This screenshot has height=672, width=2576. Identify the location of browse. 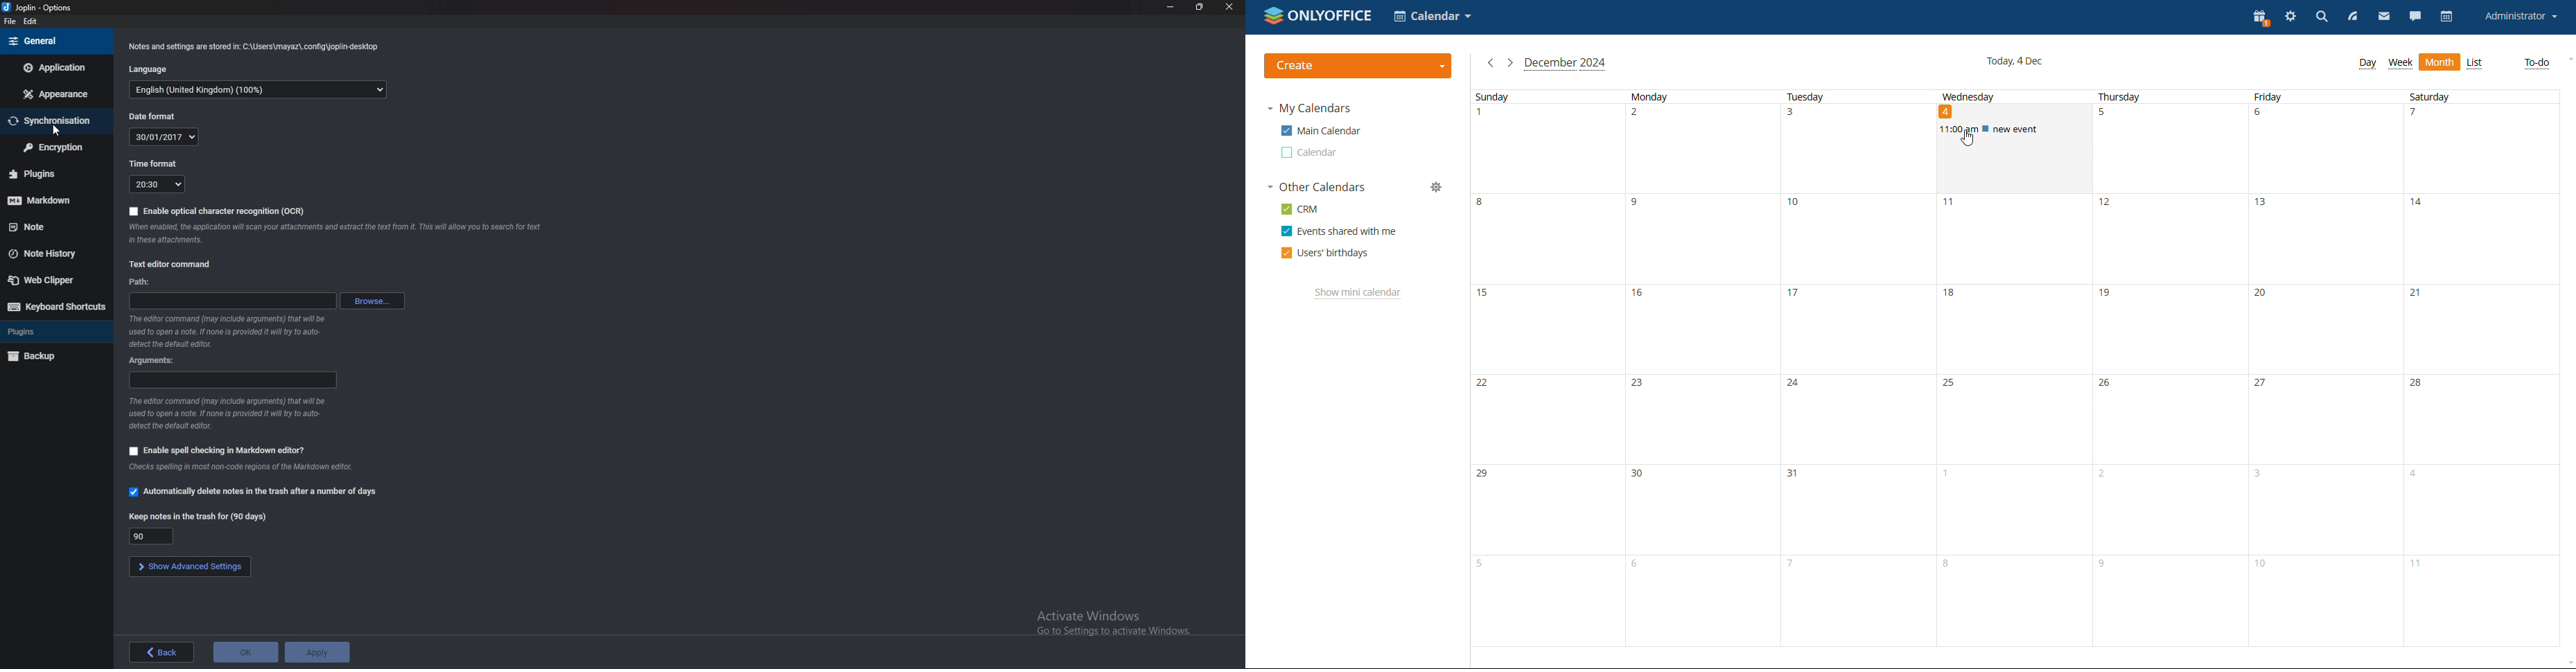
(372, 301).